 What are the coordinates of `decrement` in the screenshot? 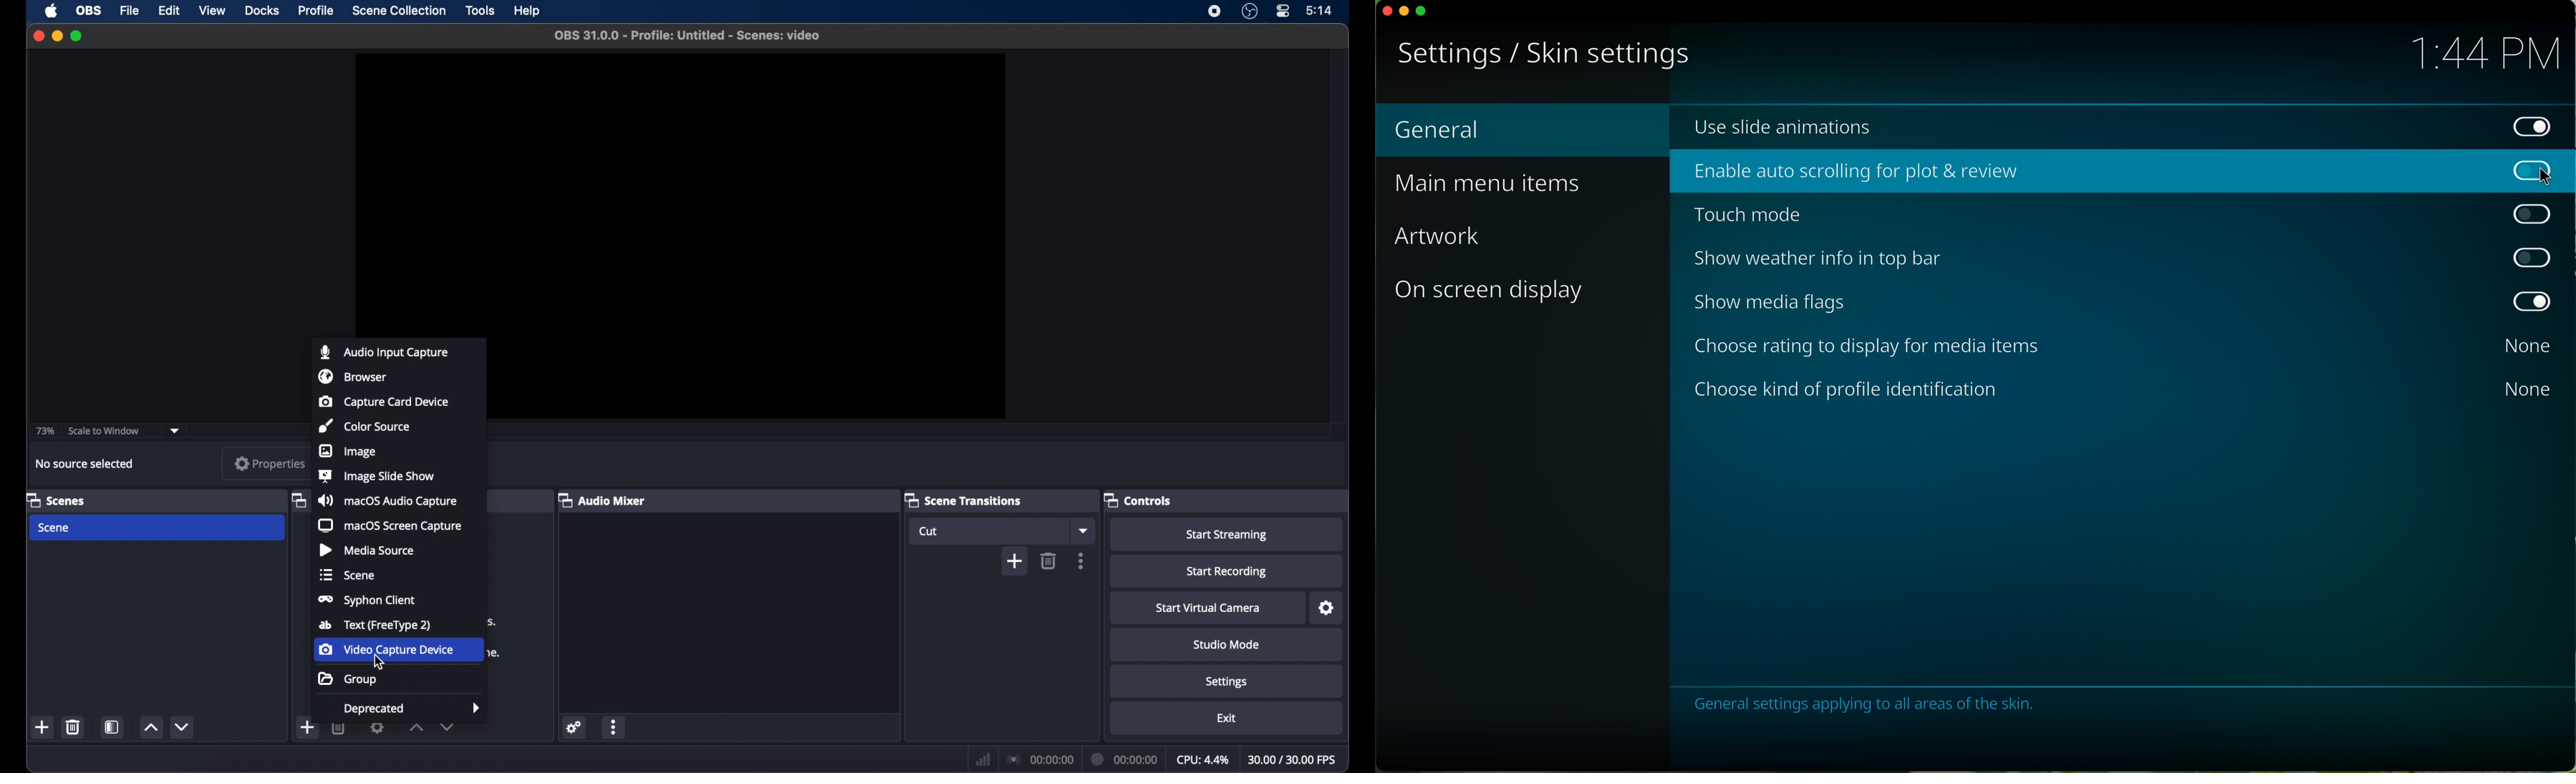 It's located at (183, 726).